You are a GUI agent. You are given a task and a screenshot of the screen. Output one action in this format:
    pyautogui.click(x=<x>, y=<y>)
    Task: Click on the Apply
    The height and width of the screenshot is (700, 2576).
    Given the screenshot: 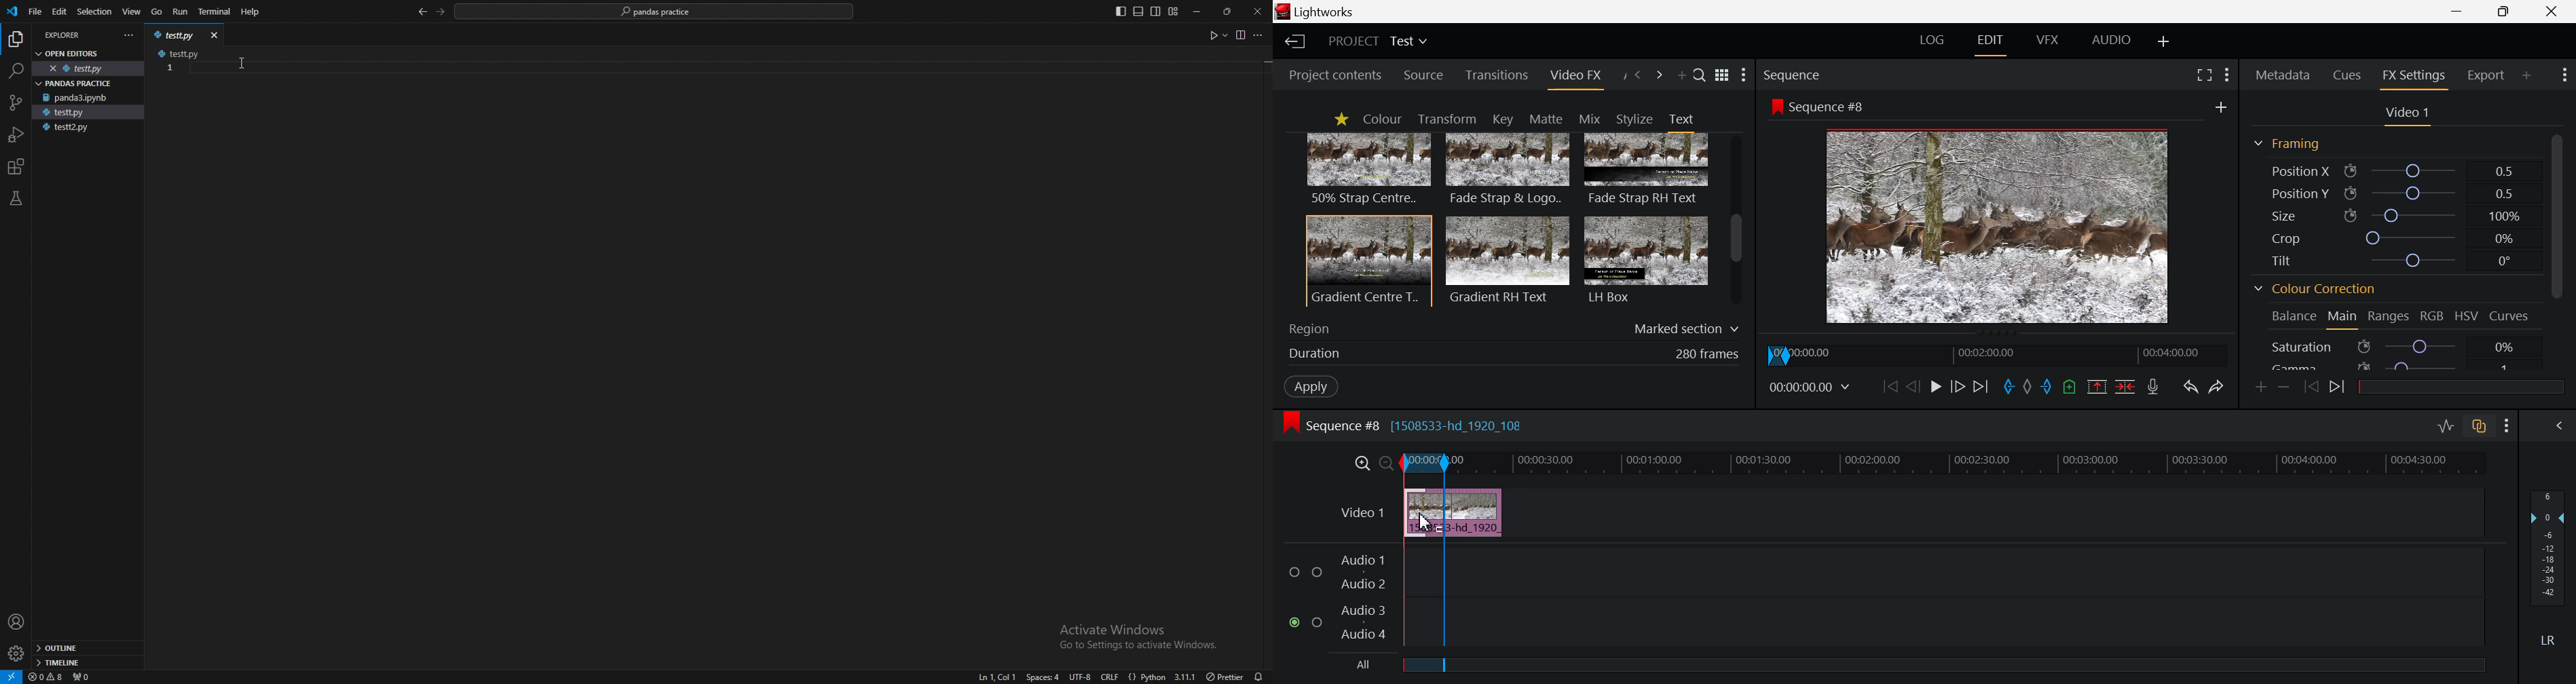 What is the action you would take?
    pyautogui.click(x=1308, y=385)
    